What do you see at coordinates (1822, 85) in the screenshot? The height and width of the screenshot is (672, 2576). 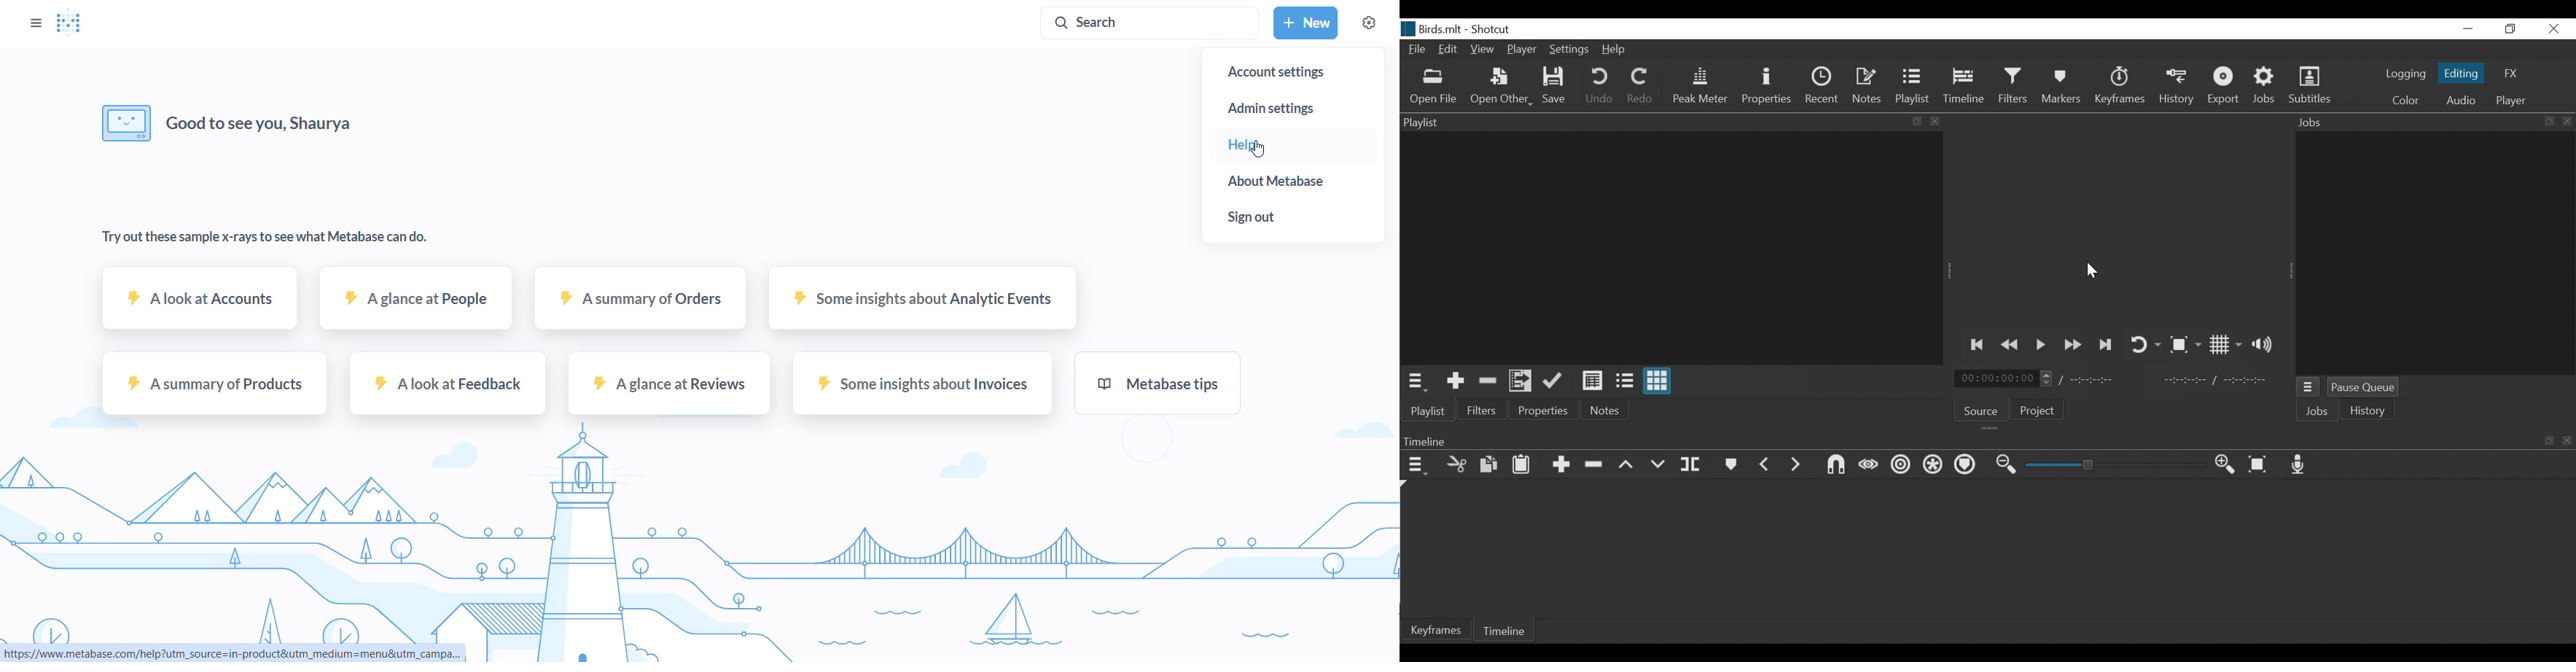 I see `Recent` at bounding box center [1822, 85].